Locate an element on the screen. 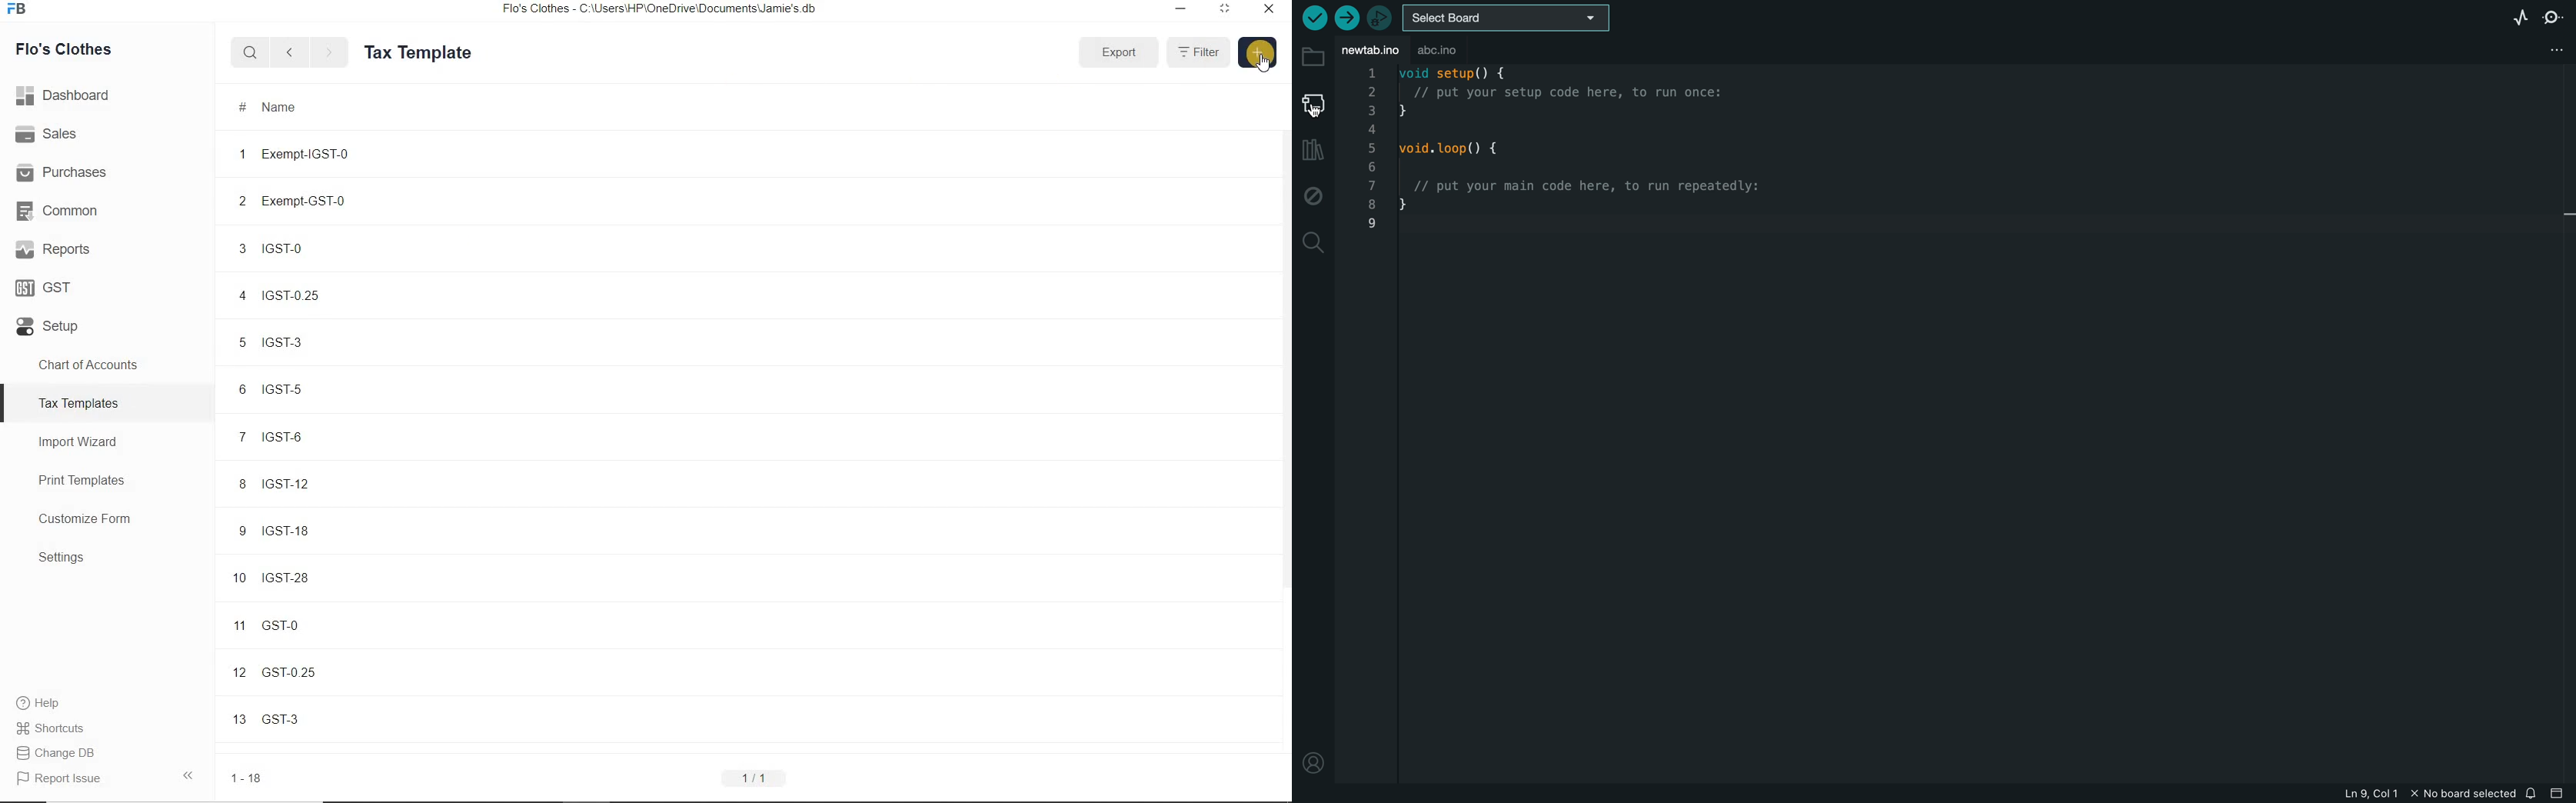 This screenshot has width=2576, height=812. 1-18 is located at coordinates (249, 778).